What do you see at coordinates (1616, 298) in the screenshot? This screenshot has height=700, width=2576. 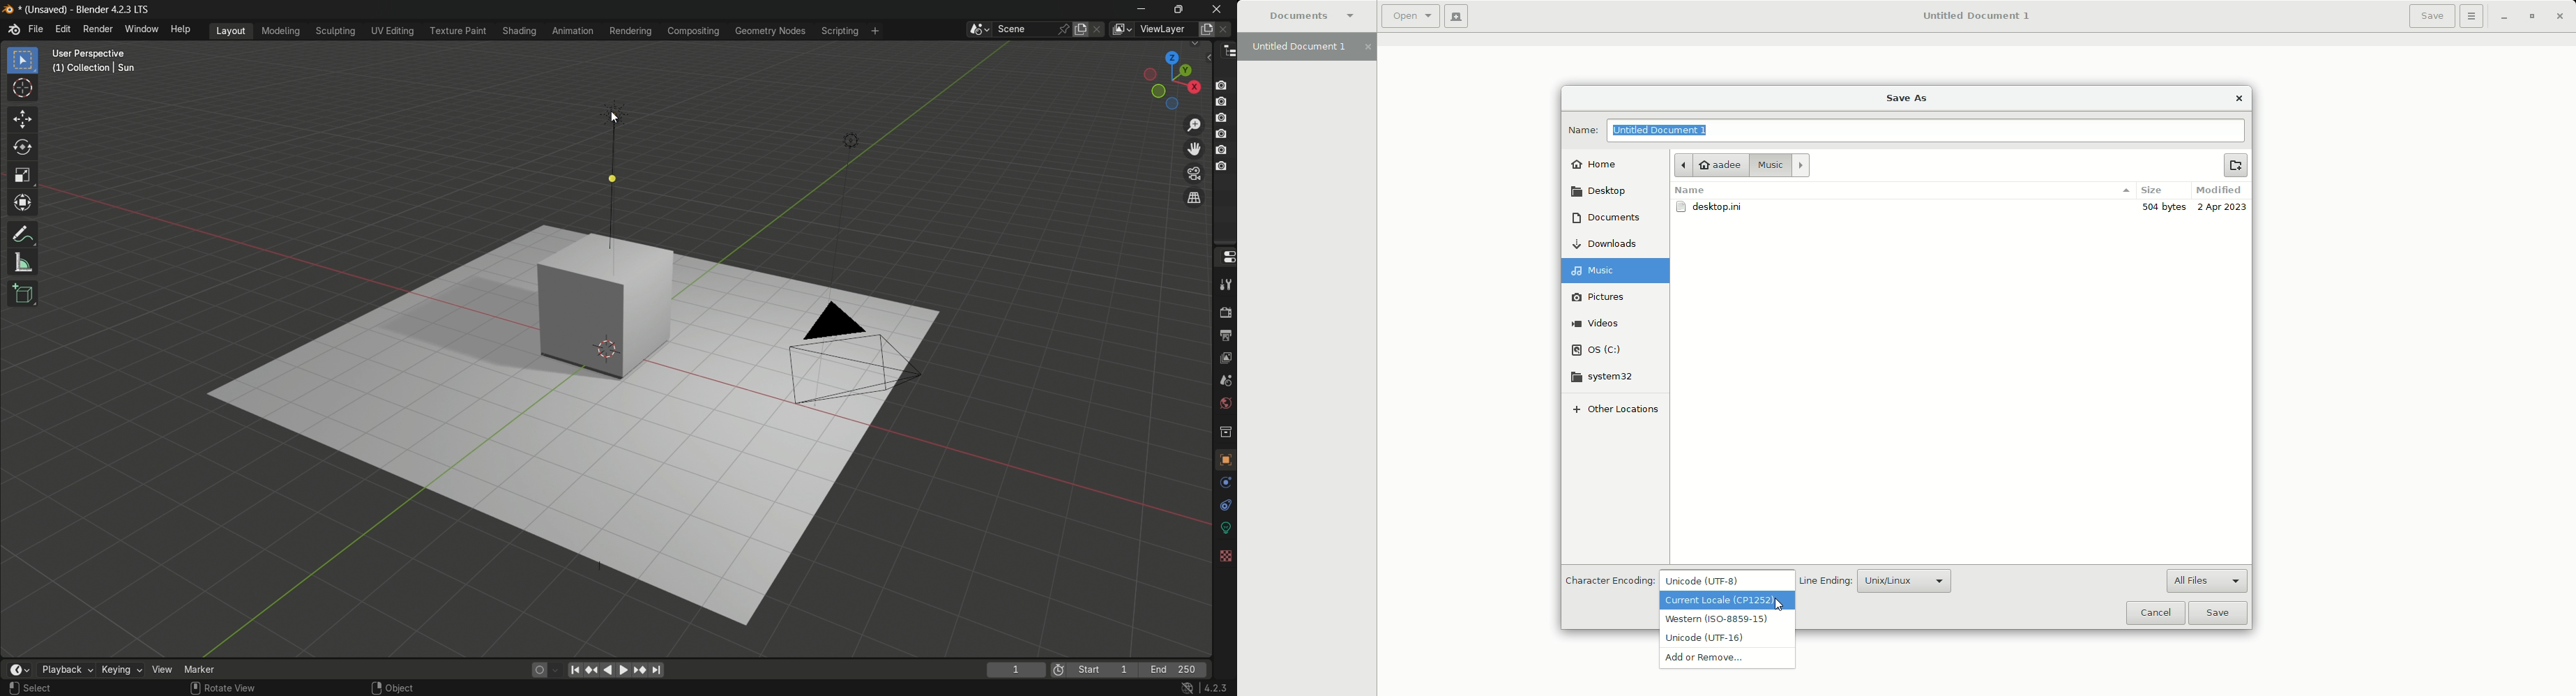 I see `Pictures` at bounding box center [1616, 298].